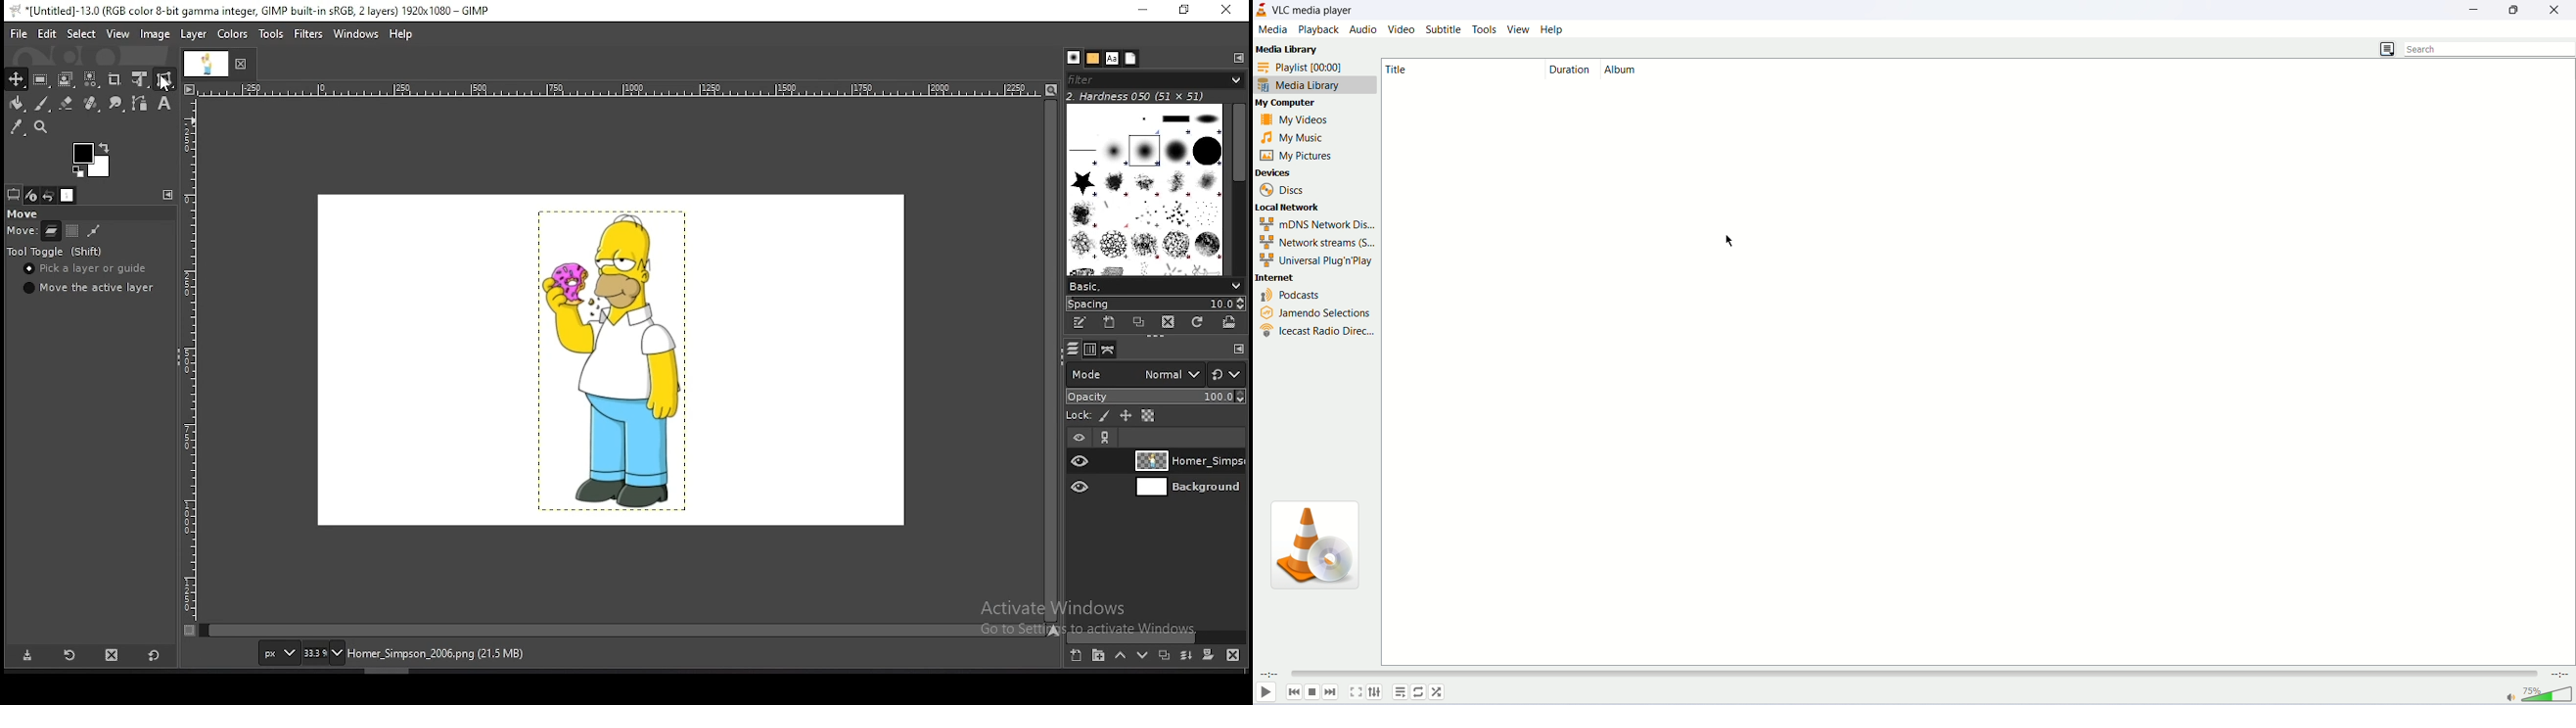 This screenshot has height=728, width=2576. What do you see at coordinates (118, 33) in the screenshot?
I see `view` at bounding box center [118, 33].